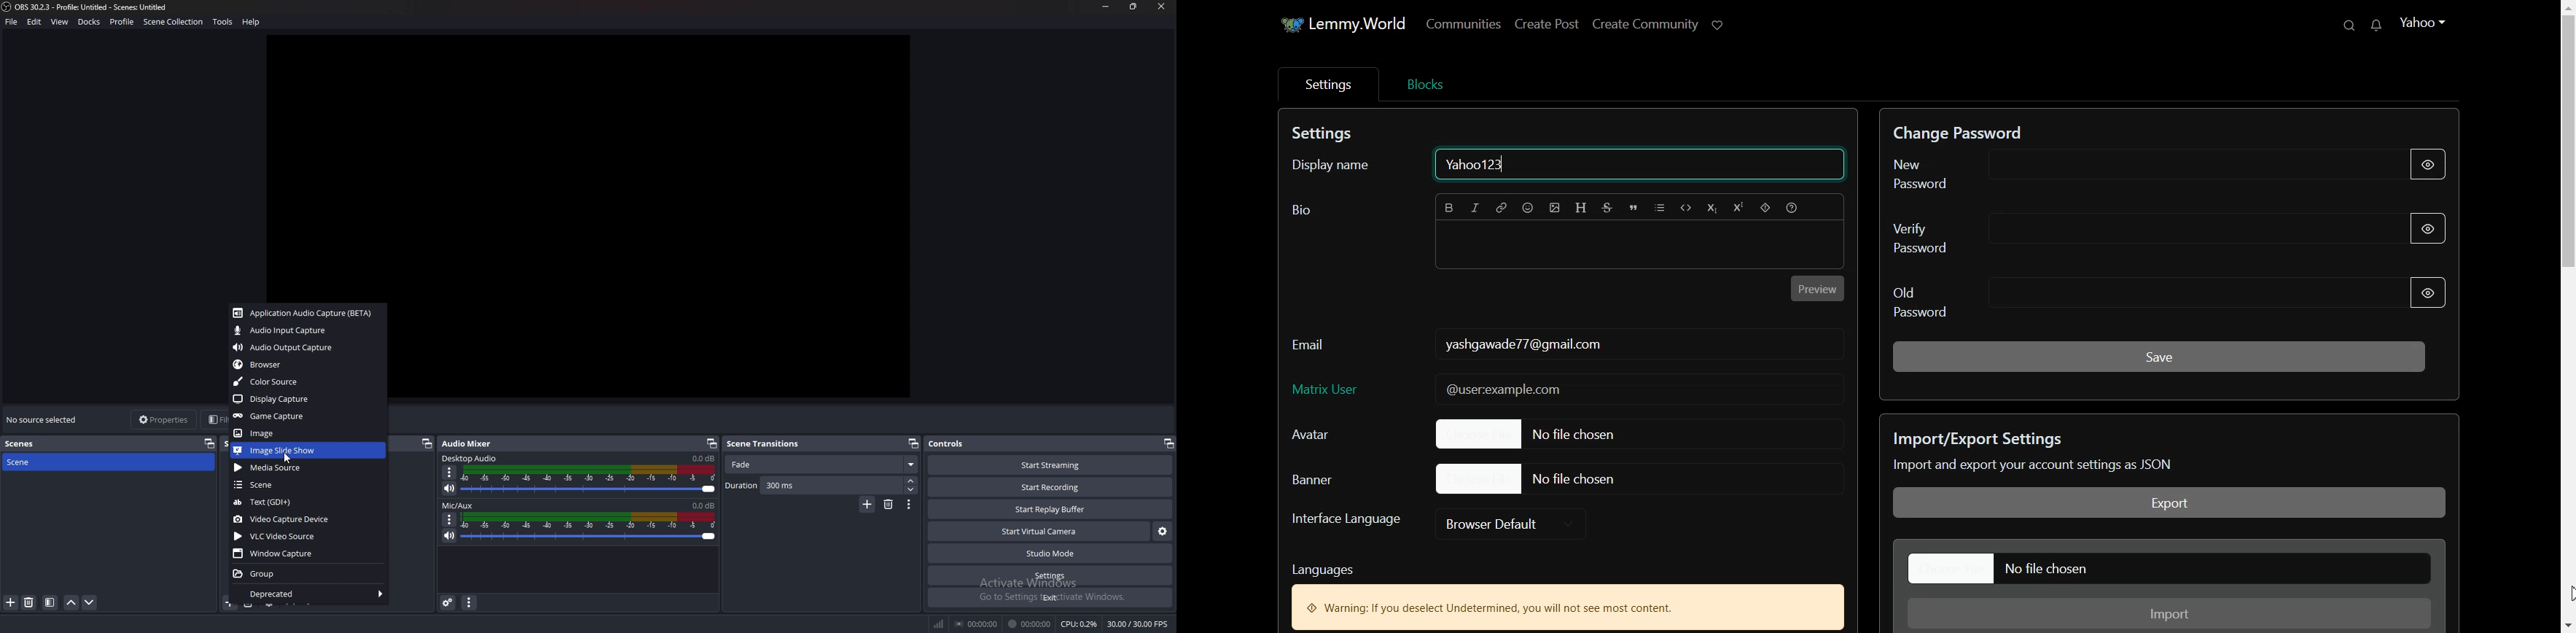 This screenshot has height=644, width=2576. I want to click on advanced audio properties, so click(448, 603).